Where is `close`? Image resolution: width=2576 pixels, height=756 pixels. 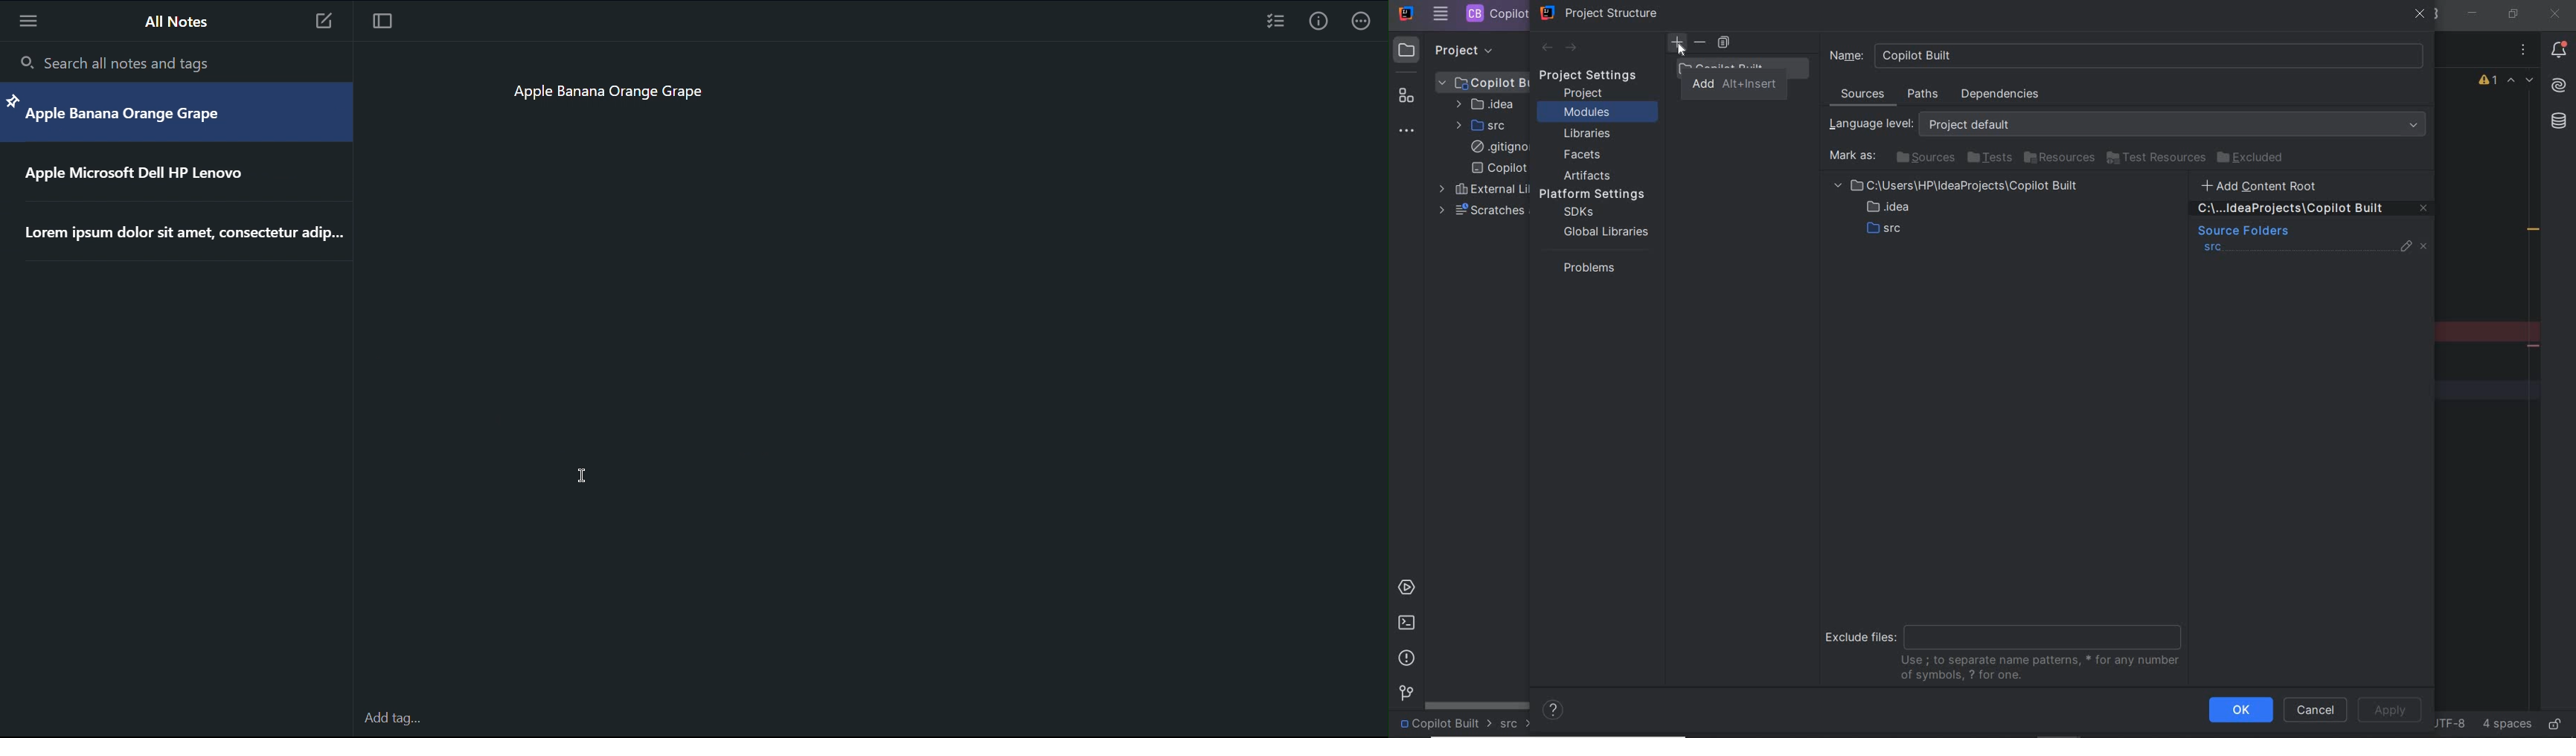
close is located at coordinates (2421, 16).